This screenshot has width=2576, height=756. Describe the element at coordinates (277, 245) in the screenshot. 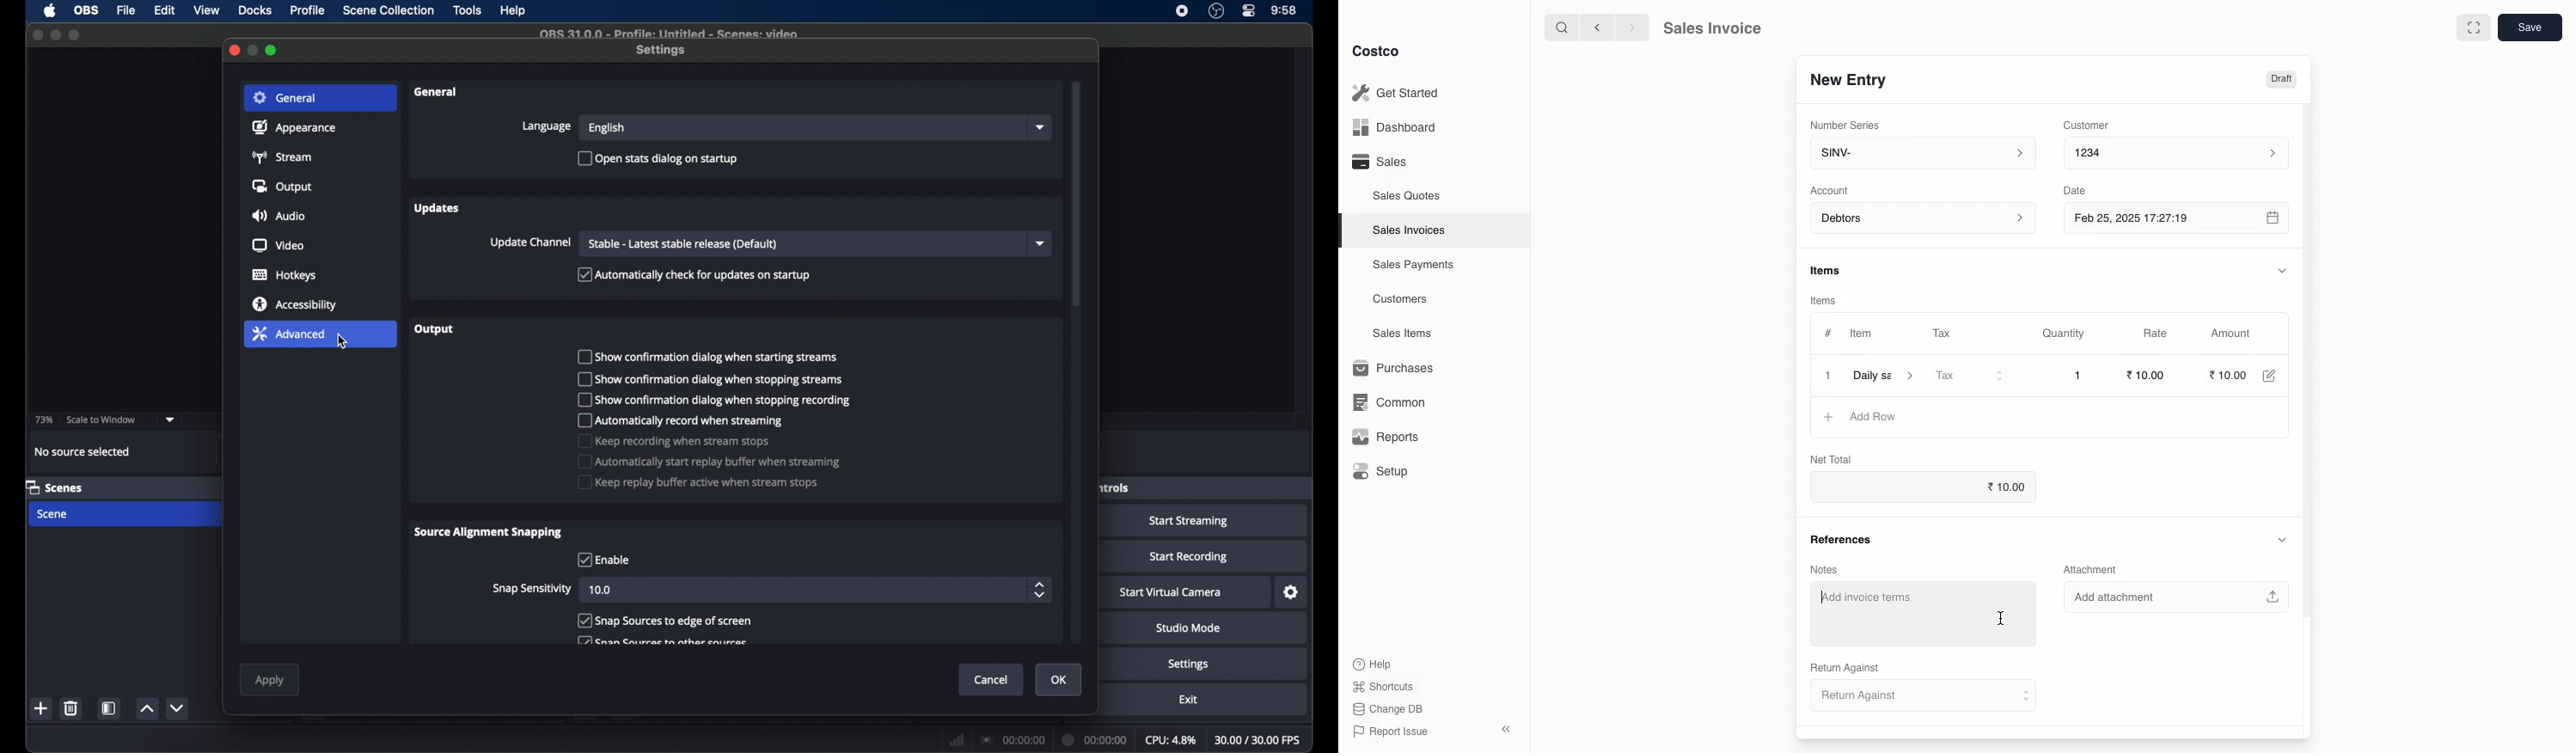

I see `video` at that location.